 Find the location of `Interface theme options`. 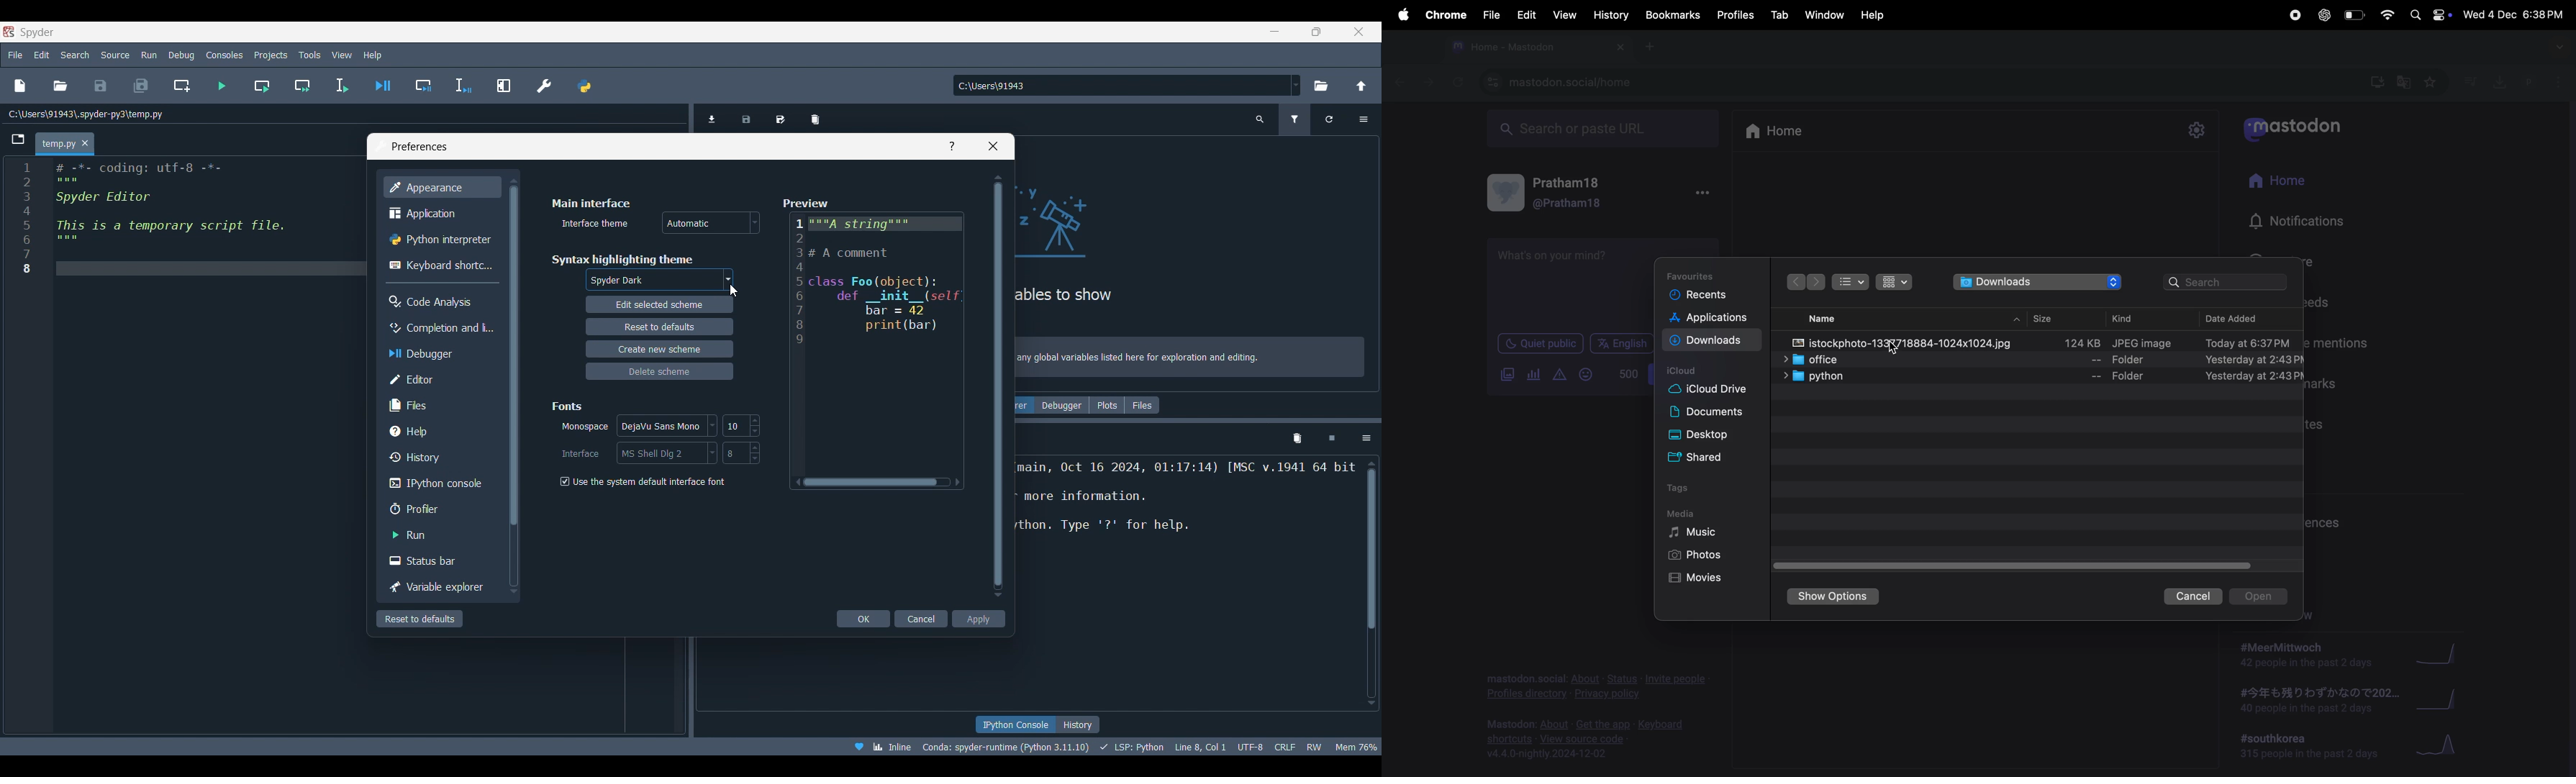

Interface theme options is located at coordinates (711, 222).